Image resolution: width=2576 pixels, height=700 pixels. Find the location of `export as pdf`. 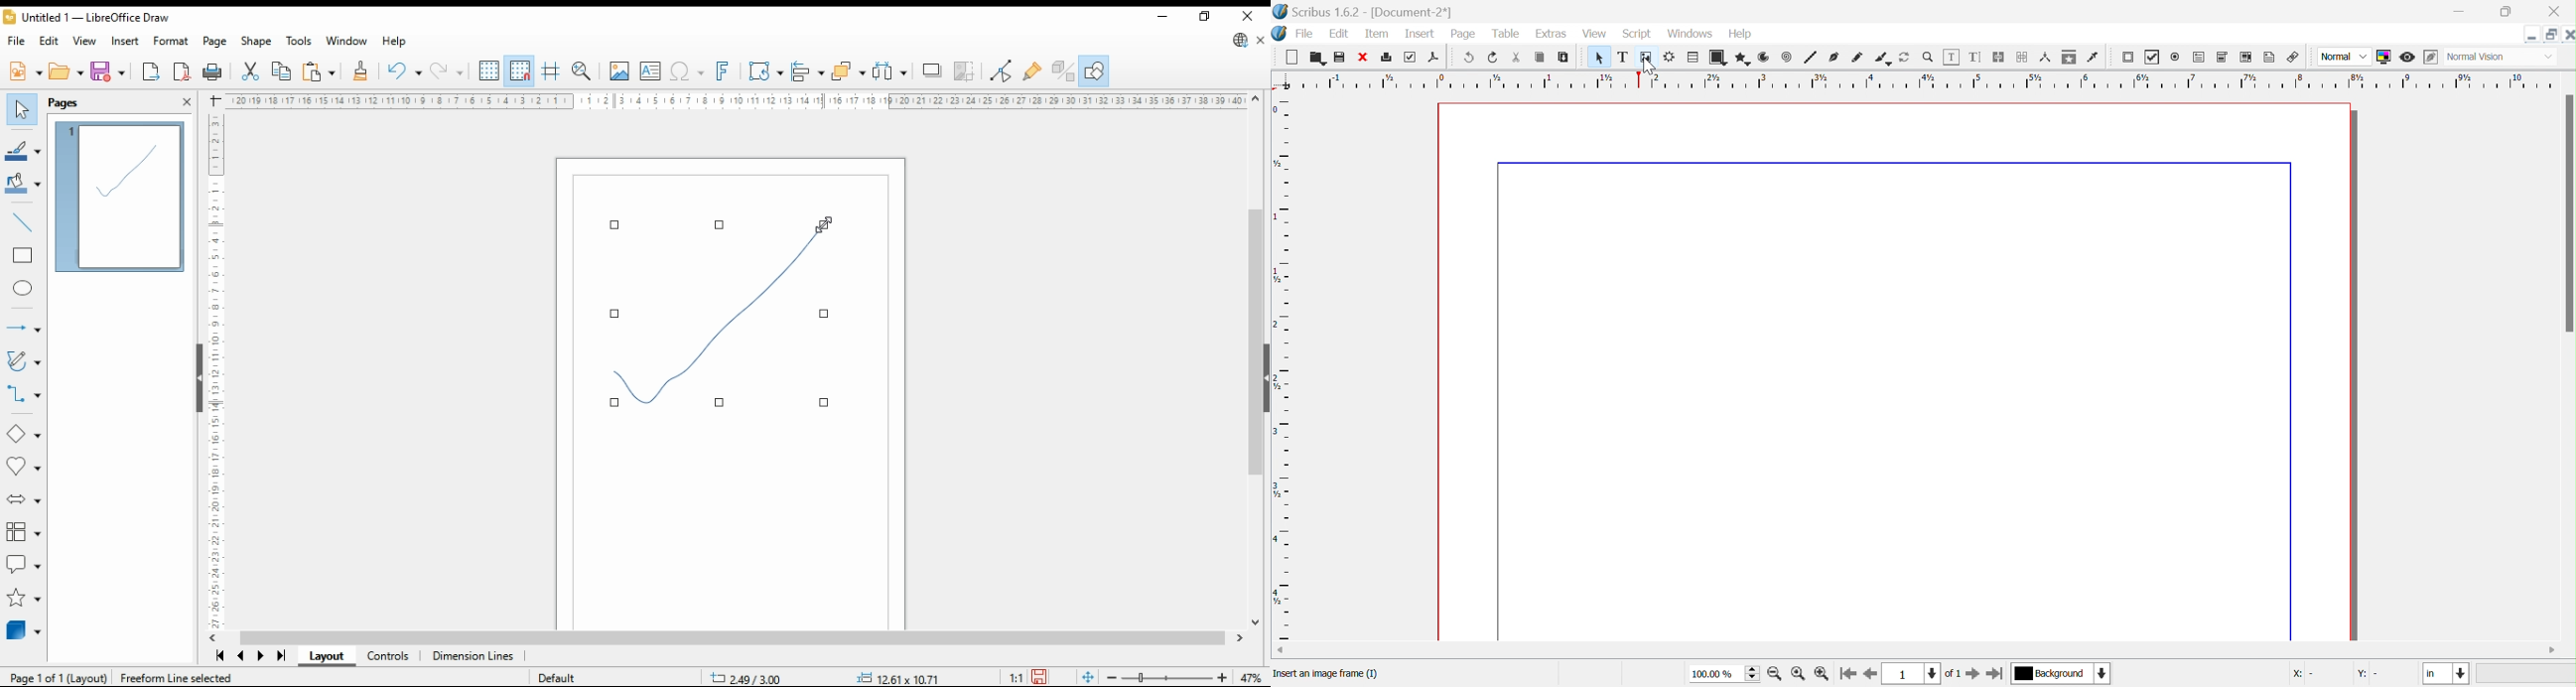

export as pdf is located at coordinates (182, 72).